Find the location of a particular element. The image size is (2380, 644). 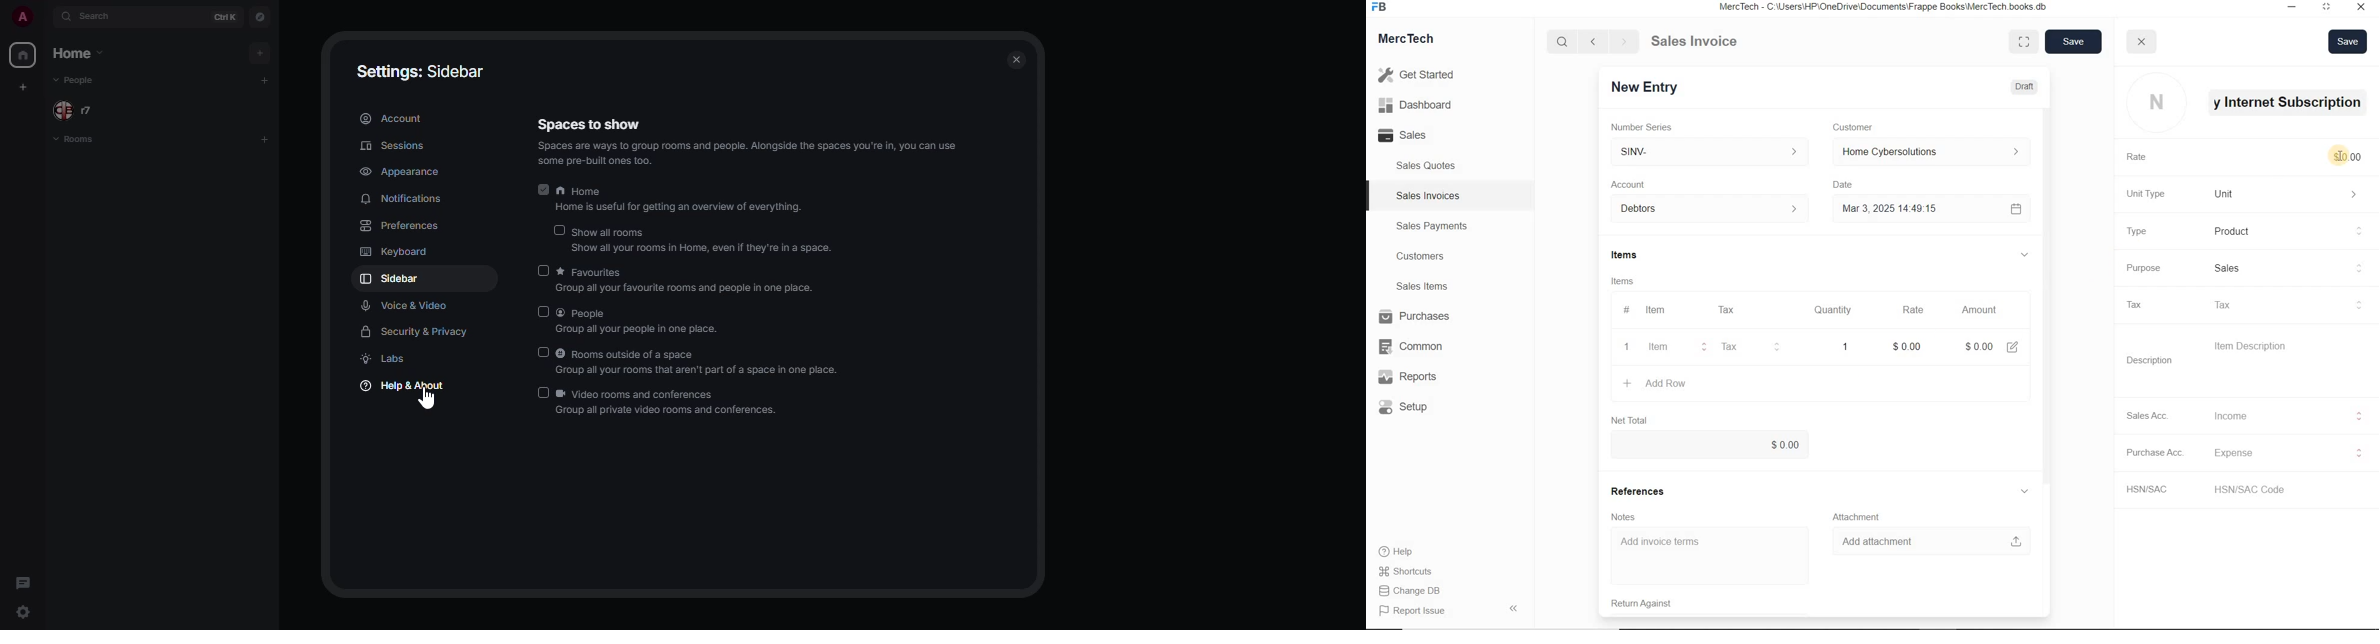

item name is located at coordinates (2290, 102).